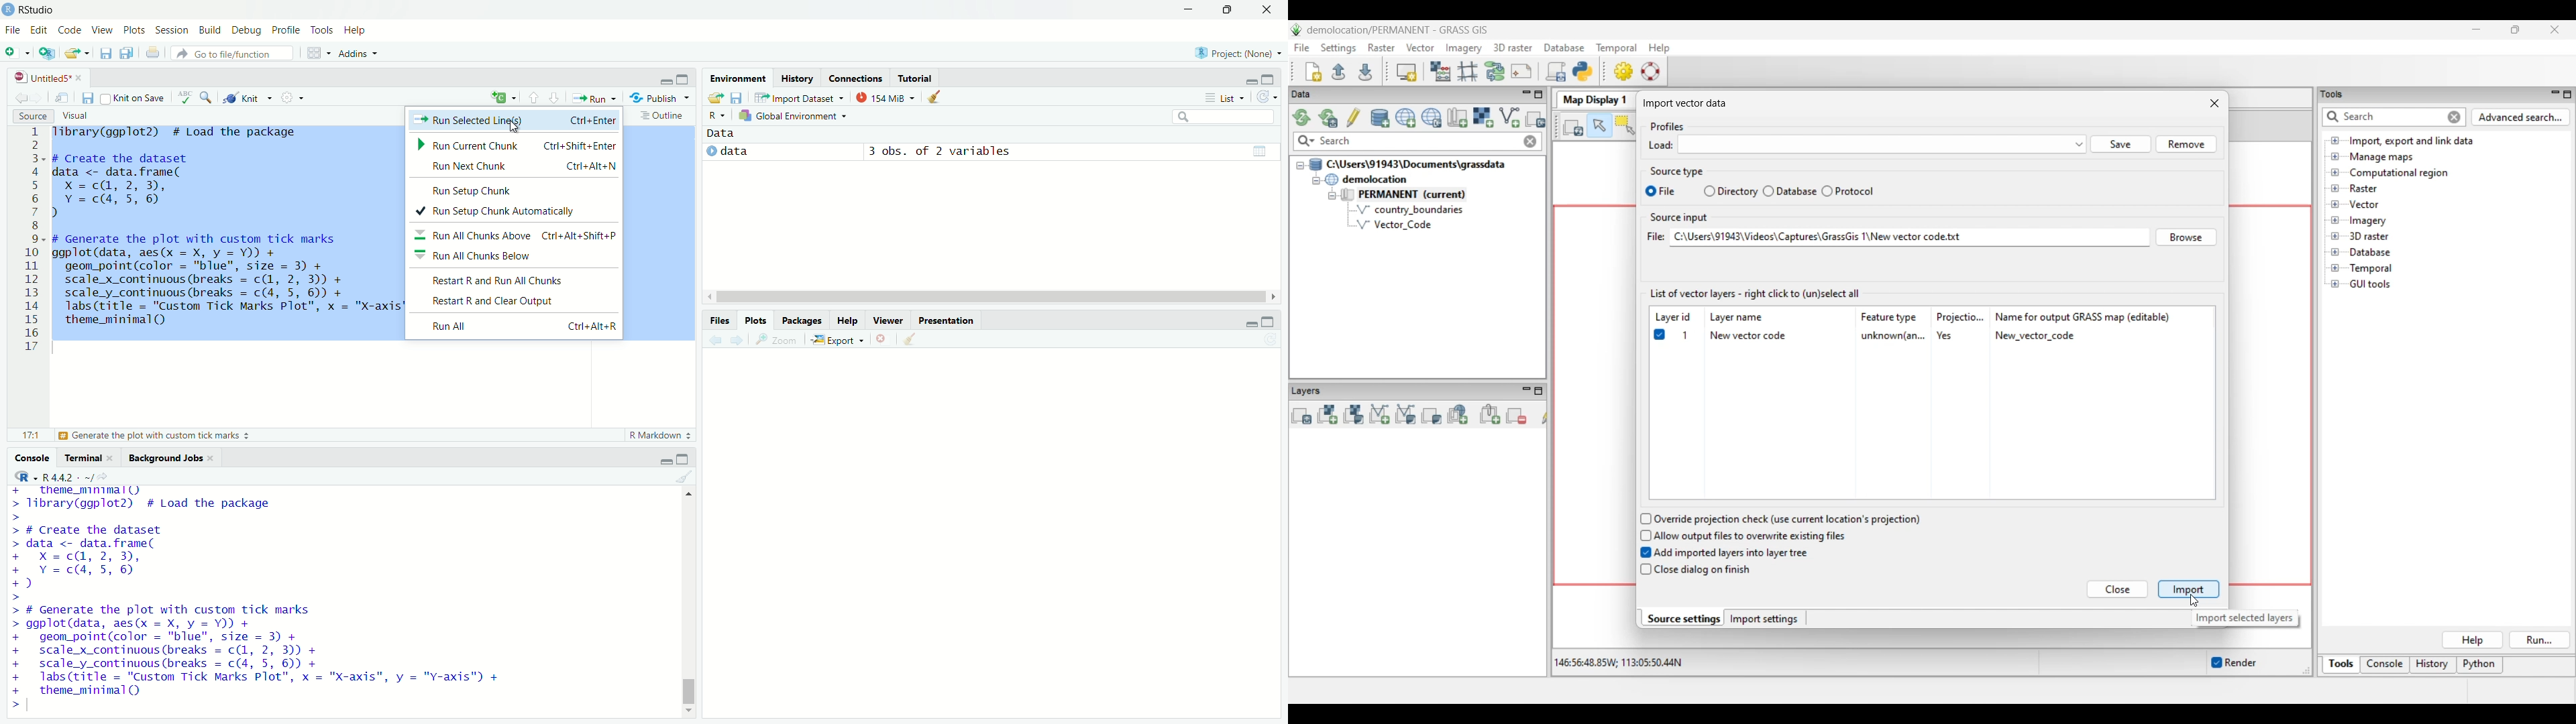 This screenshot has height=728, width=2576. Describe the element at coordinates (855, 78) in the screenshot. I see `connections` at that location.